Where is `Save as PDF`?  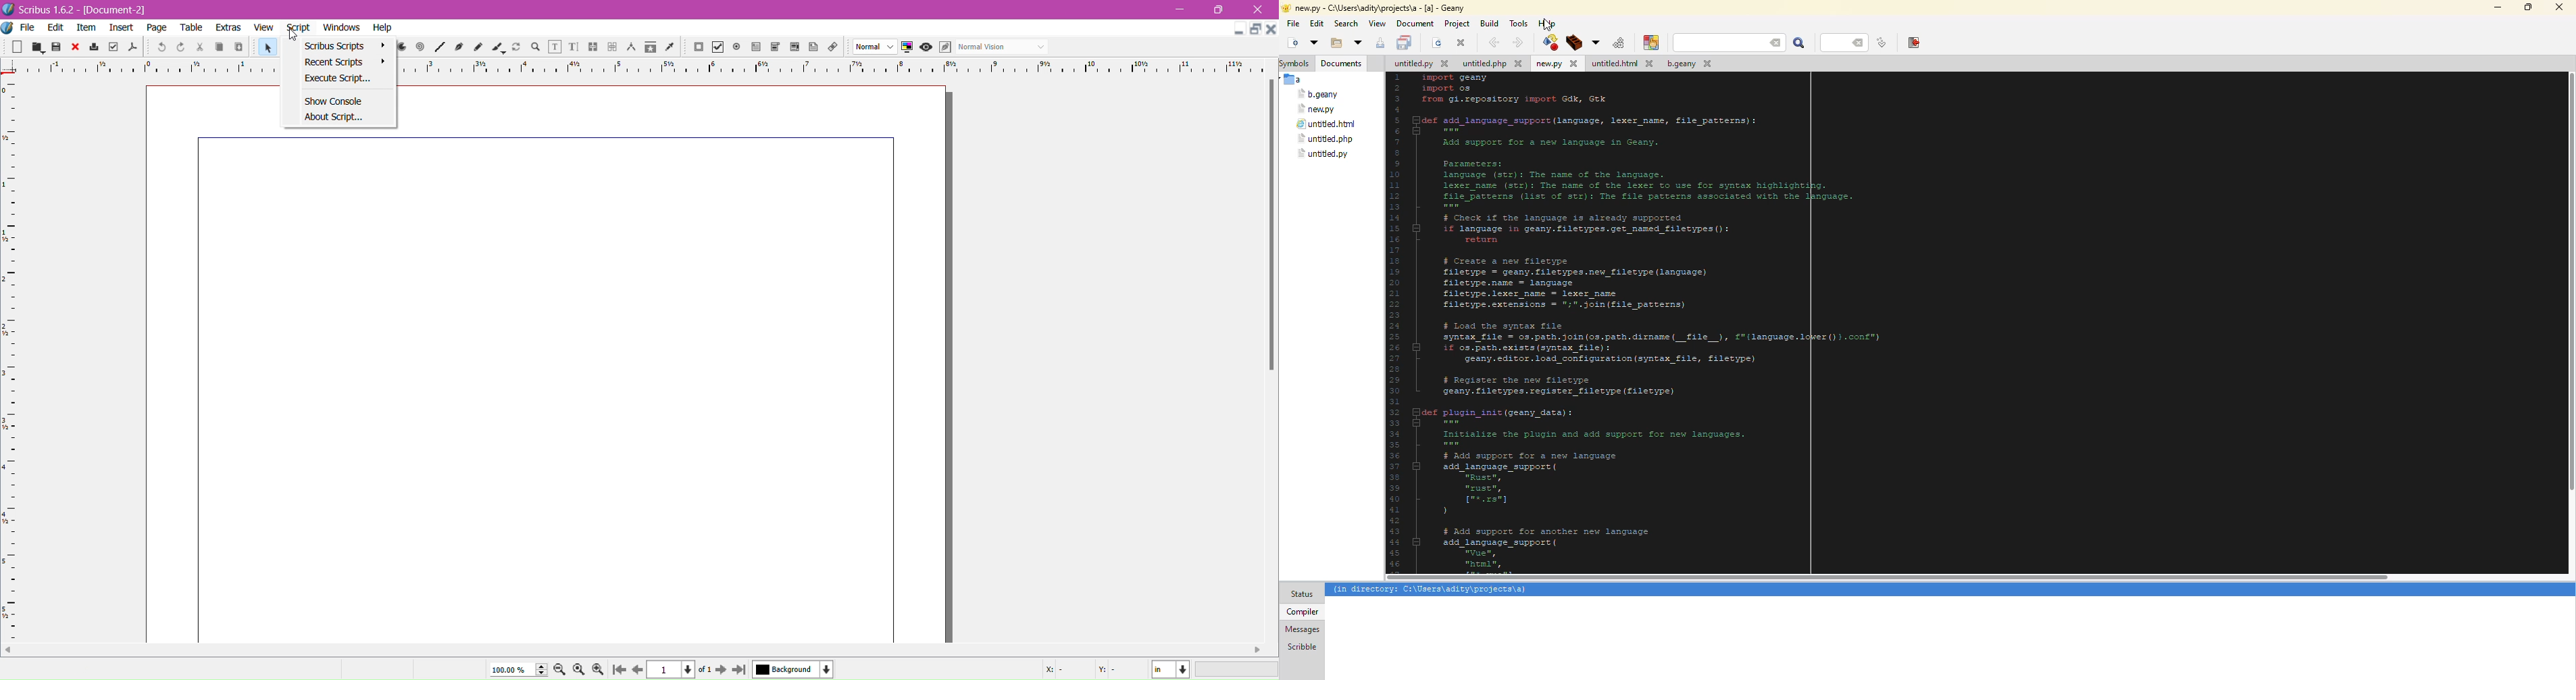 Save as PDF is located at coordinates (133, 47).